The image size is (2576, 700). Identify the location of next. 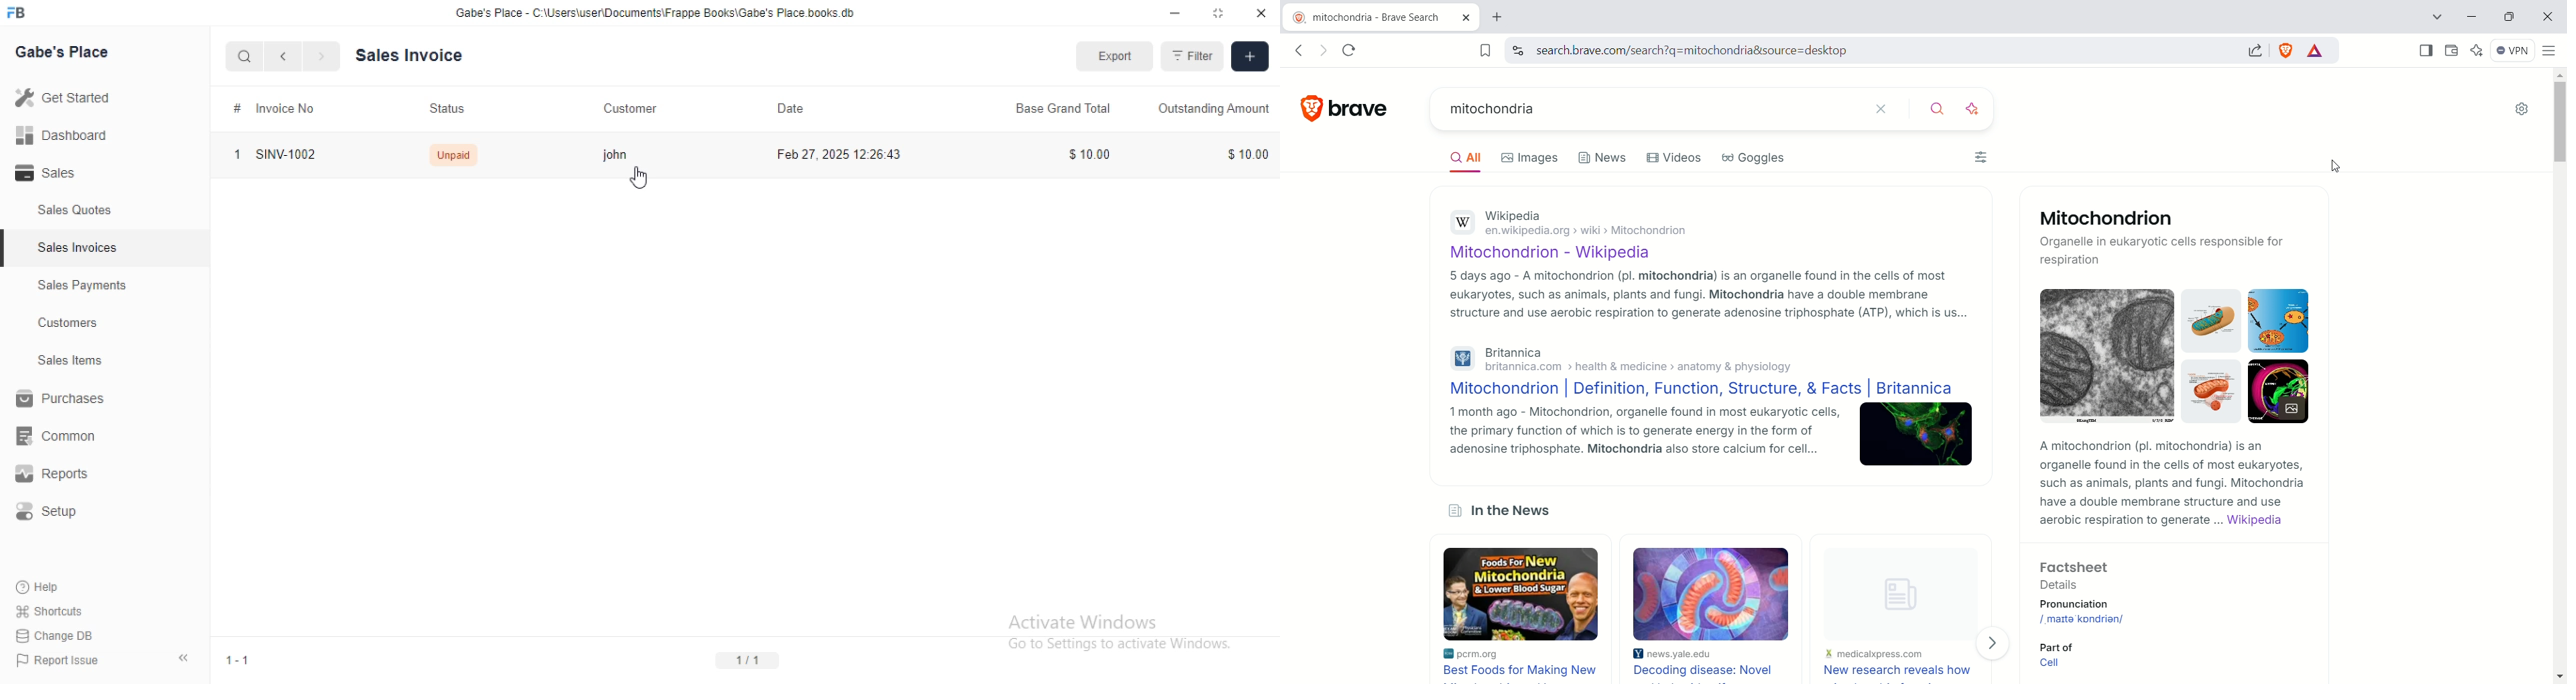
(322, 56).